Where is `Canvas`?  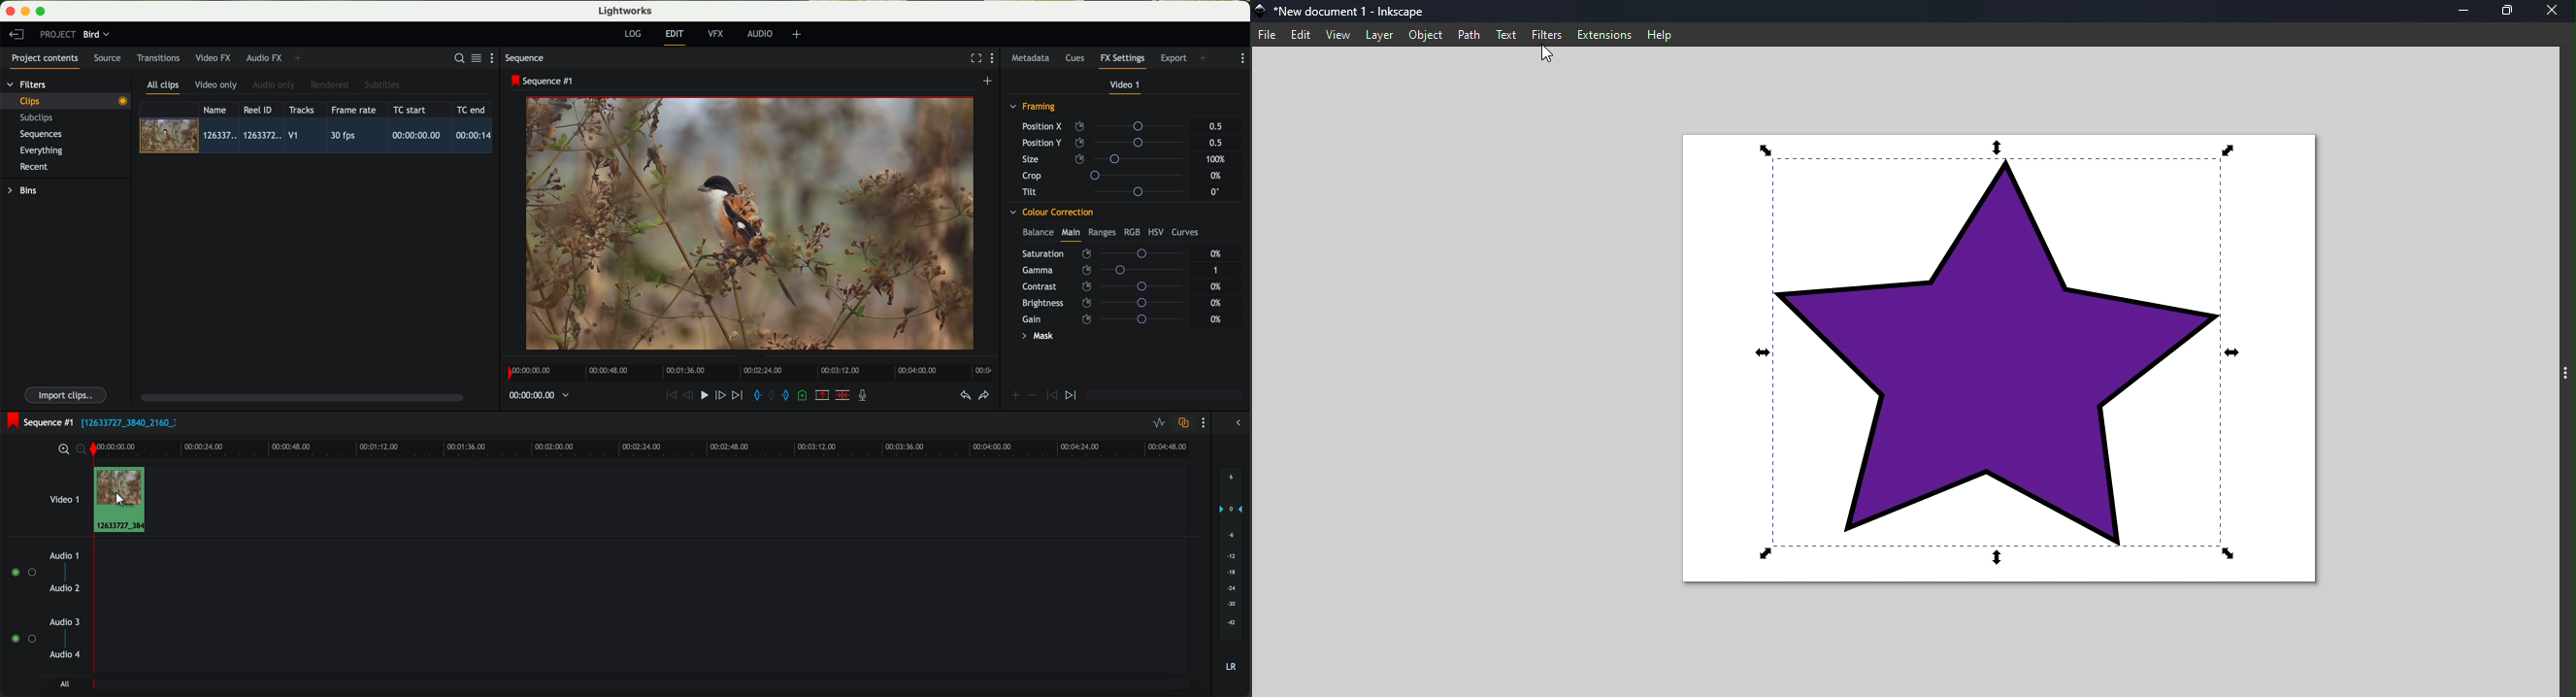 Canvas is located at coordinates (1996, 361).